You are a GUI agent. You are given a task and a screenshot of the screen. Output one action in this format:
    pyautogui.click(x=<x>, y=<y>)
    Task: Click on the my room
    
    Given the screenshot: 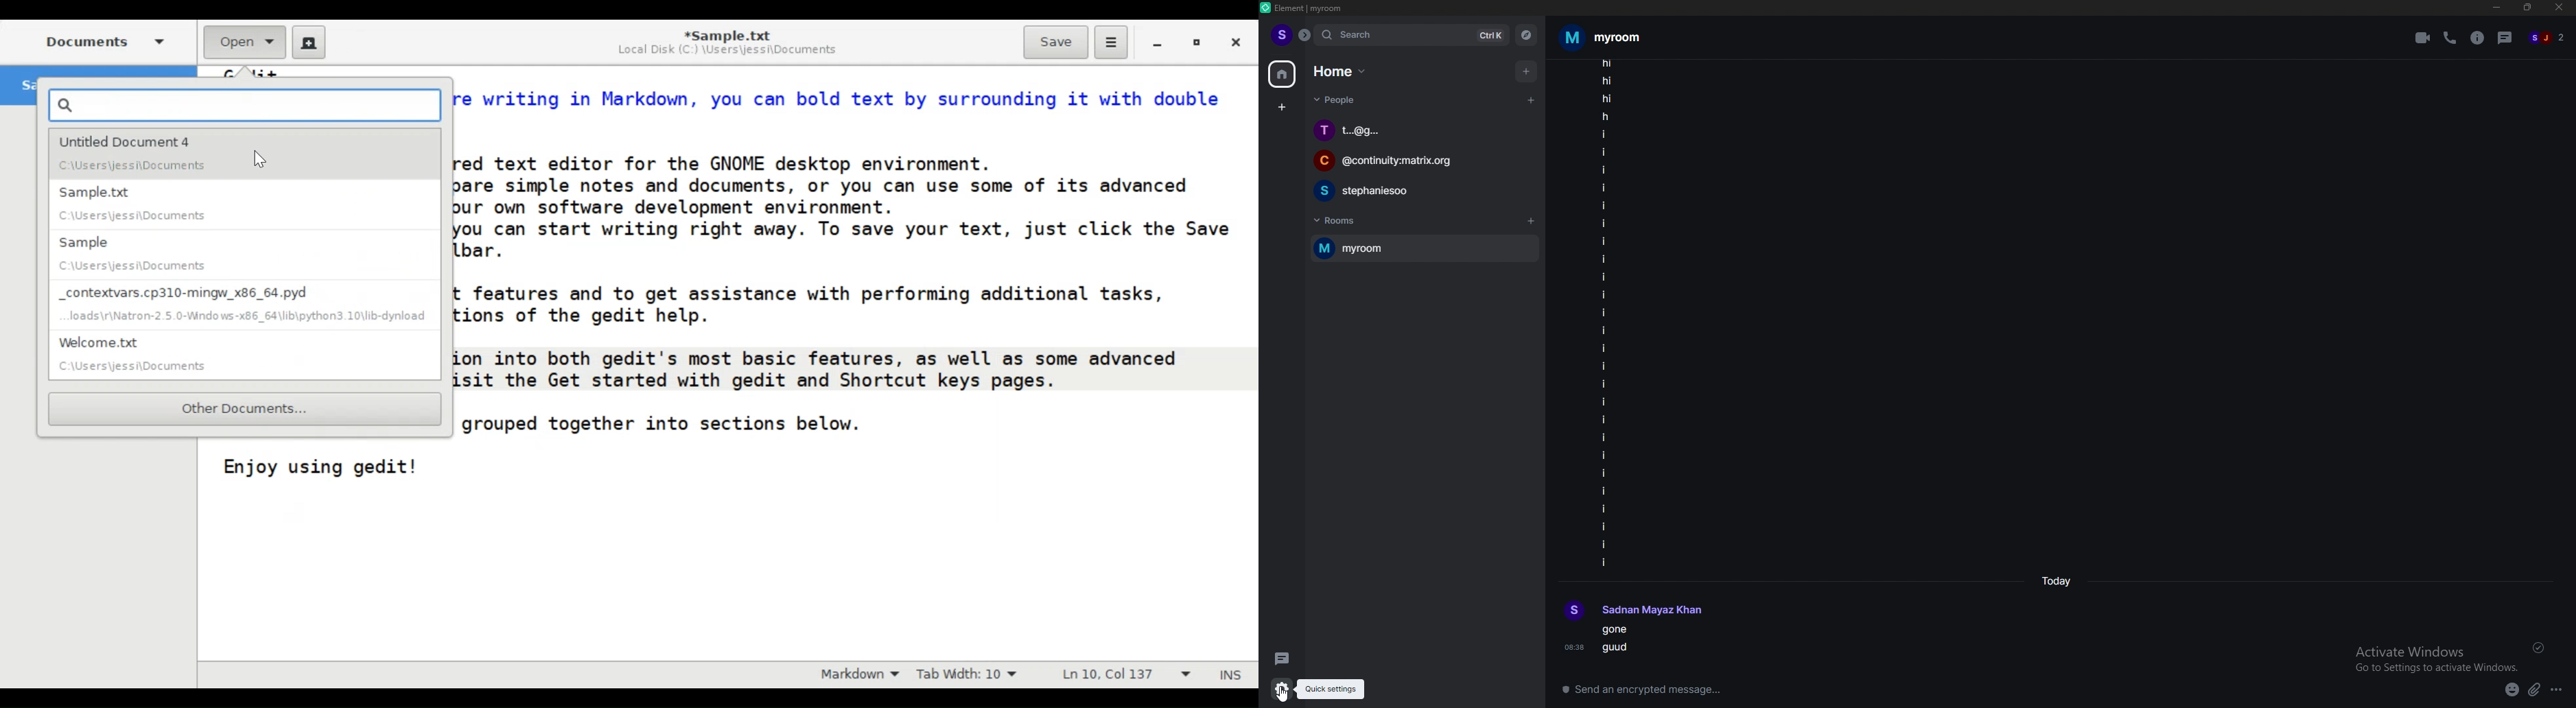 What is the action you would take?
    pyautogui.click(x=1605, y=36)
    